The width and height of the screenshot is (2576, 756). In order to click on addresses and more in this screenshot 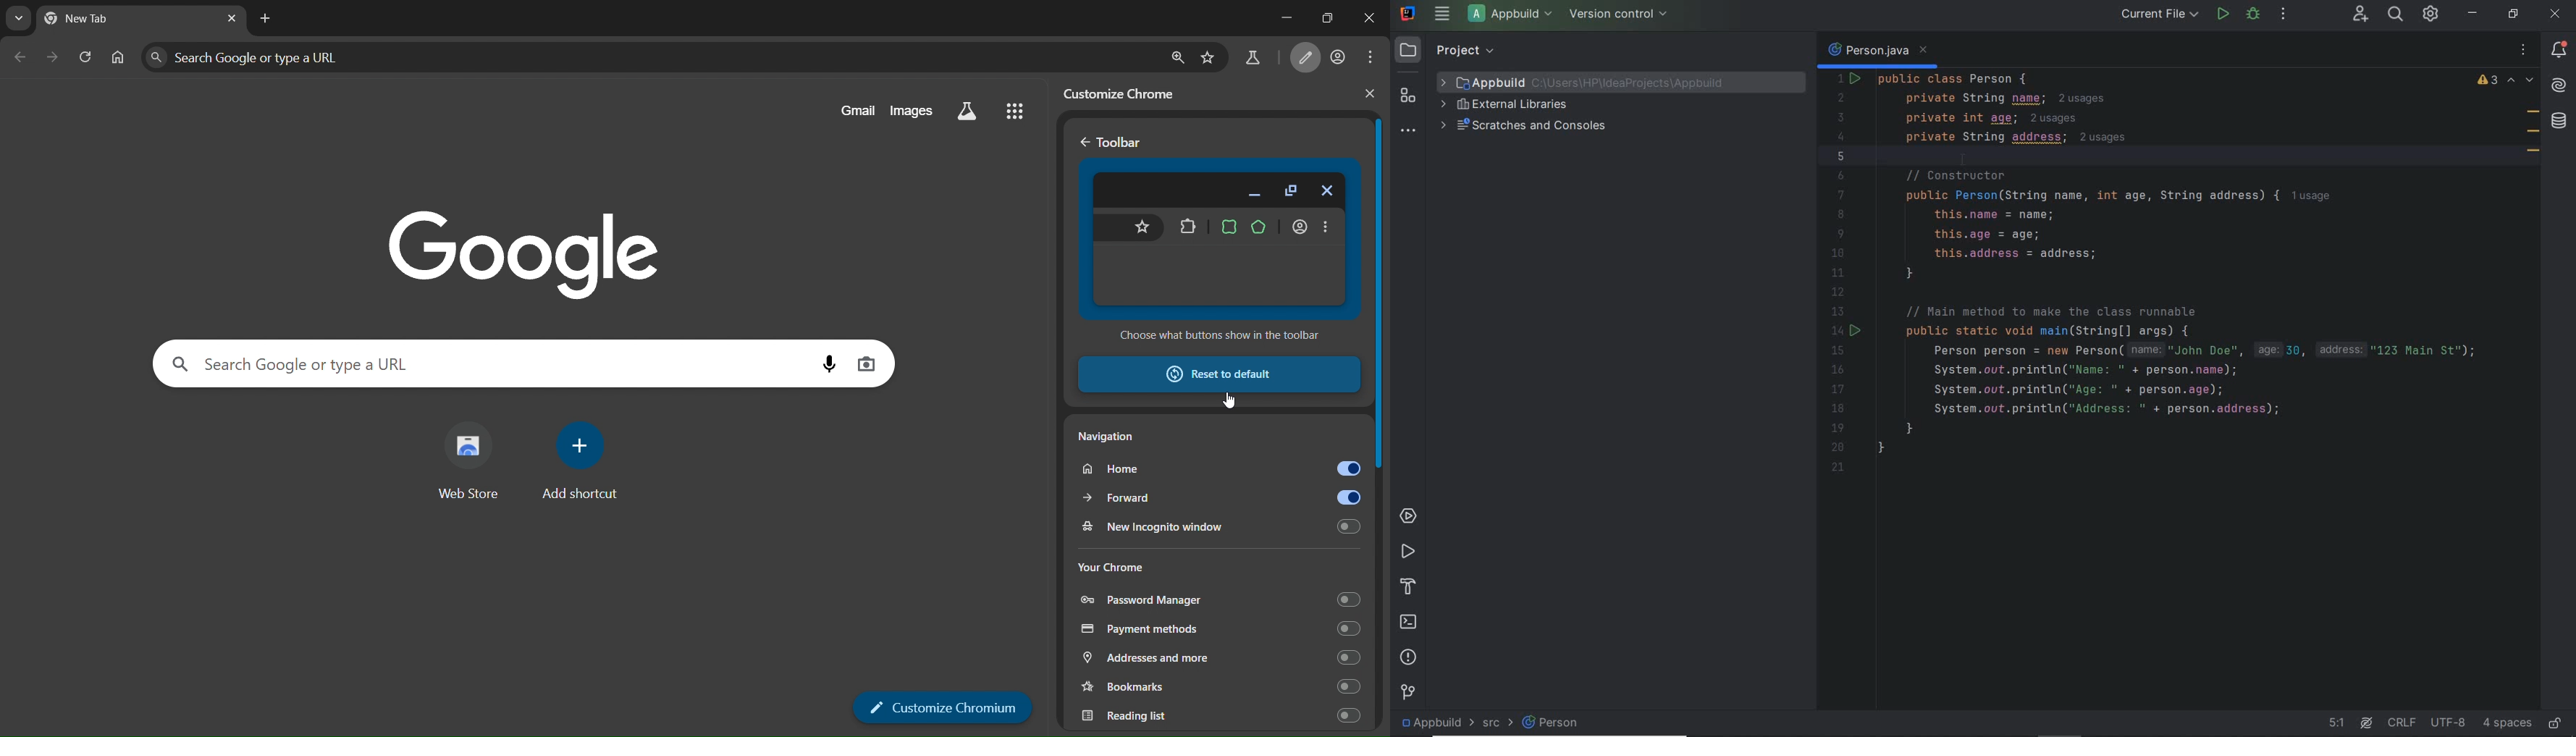, I will do `click(1221, 659)`.